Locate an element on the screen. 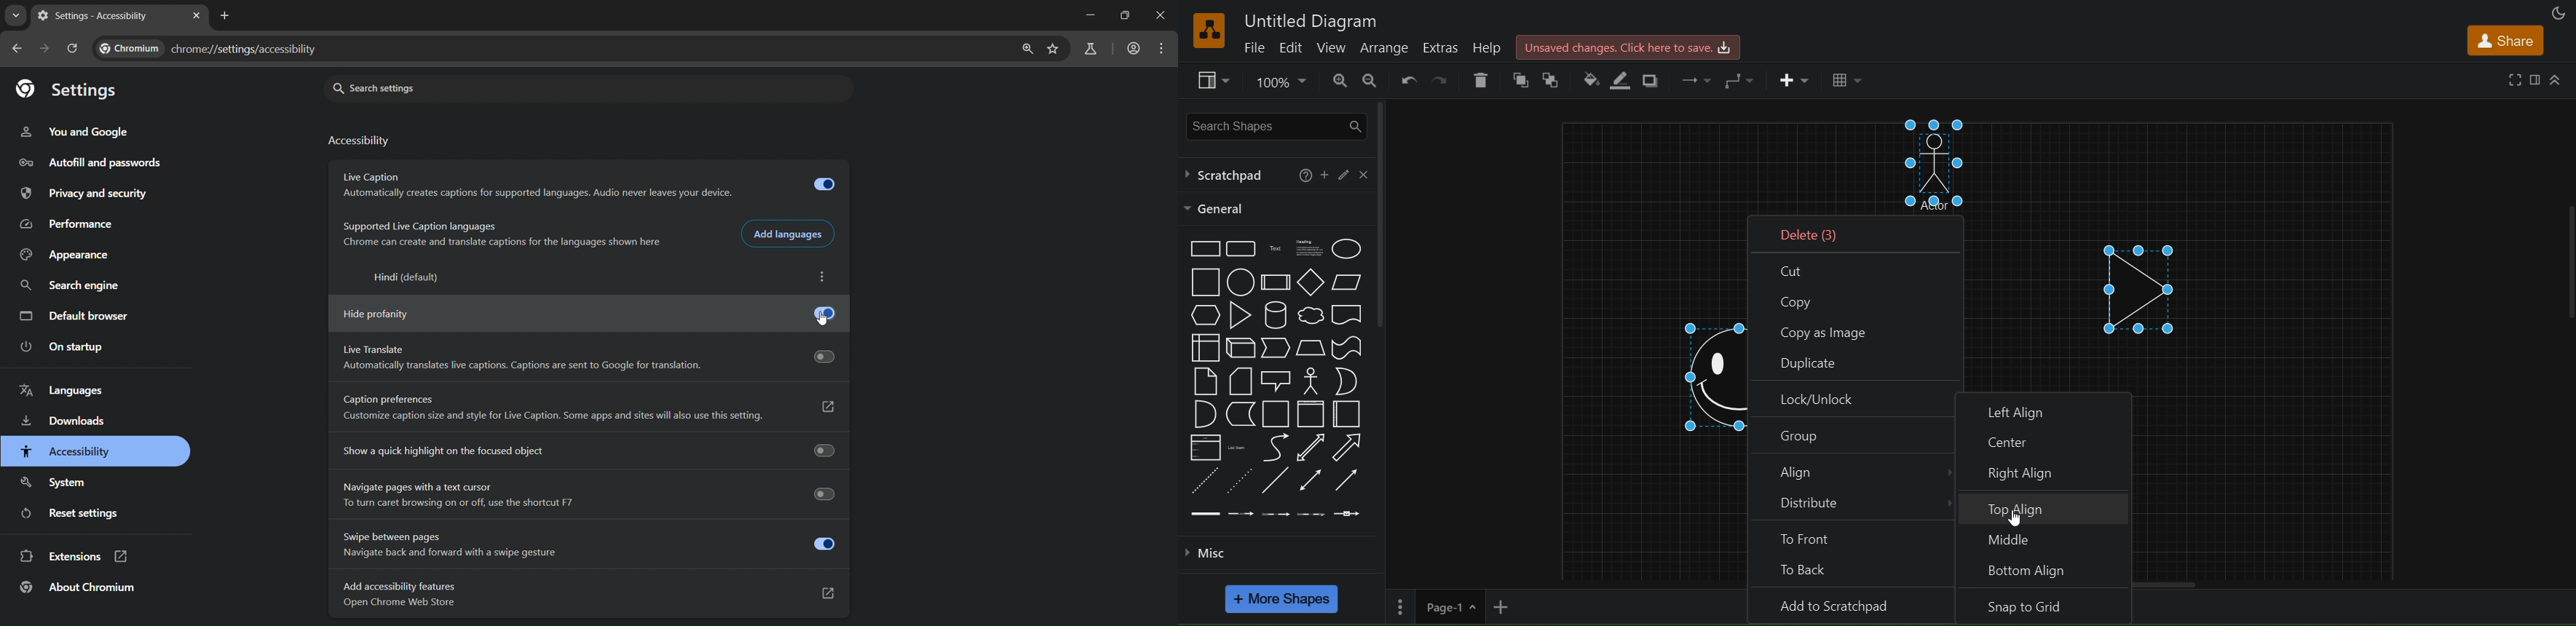  rounded rectangle is located at coordinates (1241, 249).